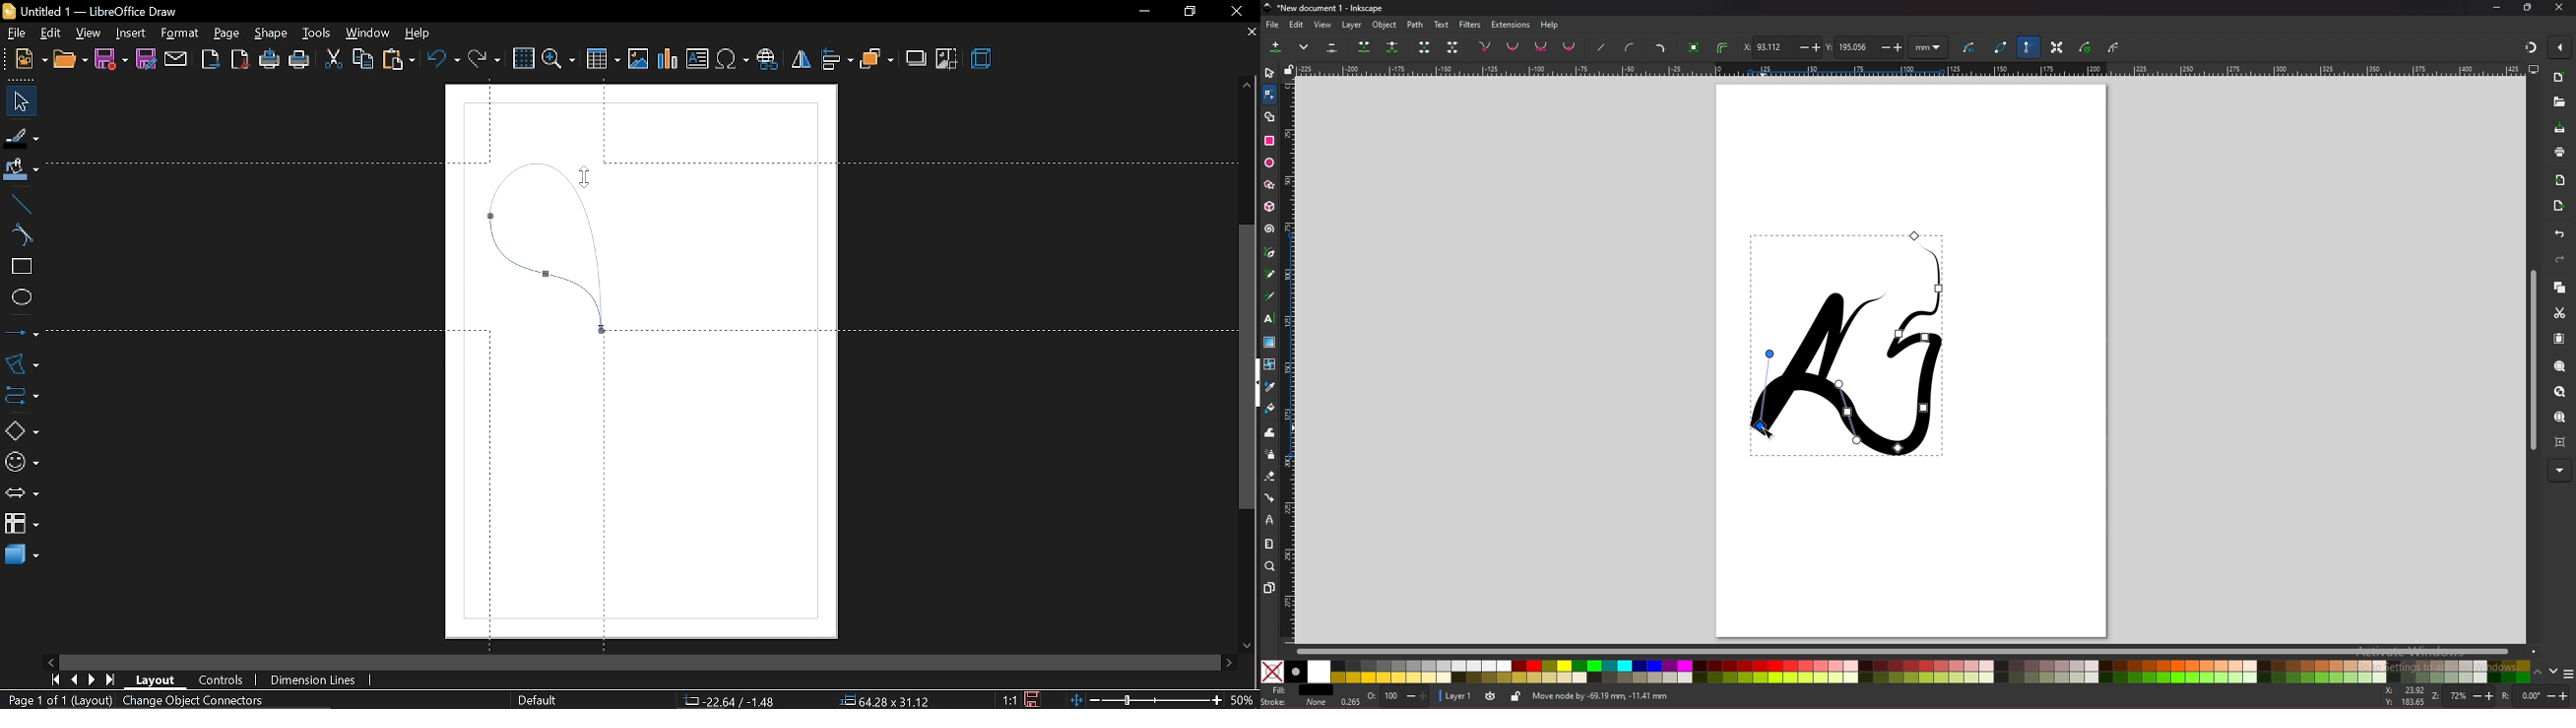  Describe the element at coordinates (18, 295) in the screenshot. I see `ellipse` at that location.